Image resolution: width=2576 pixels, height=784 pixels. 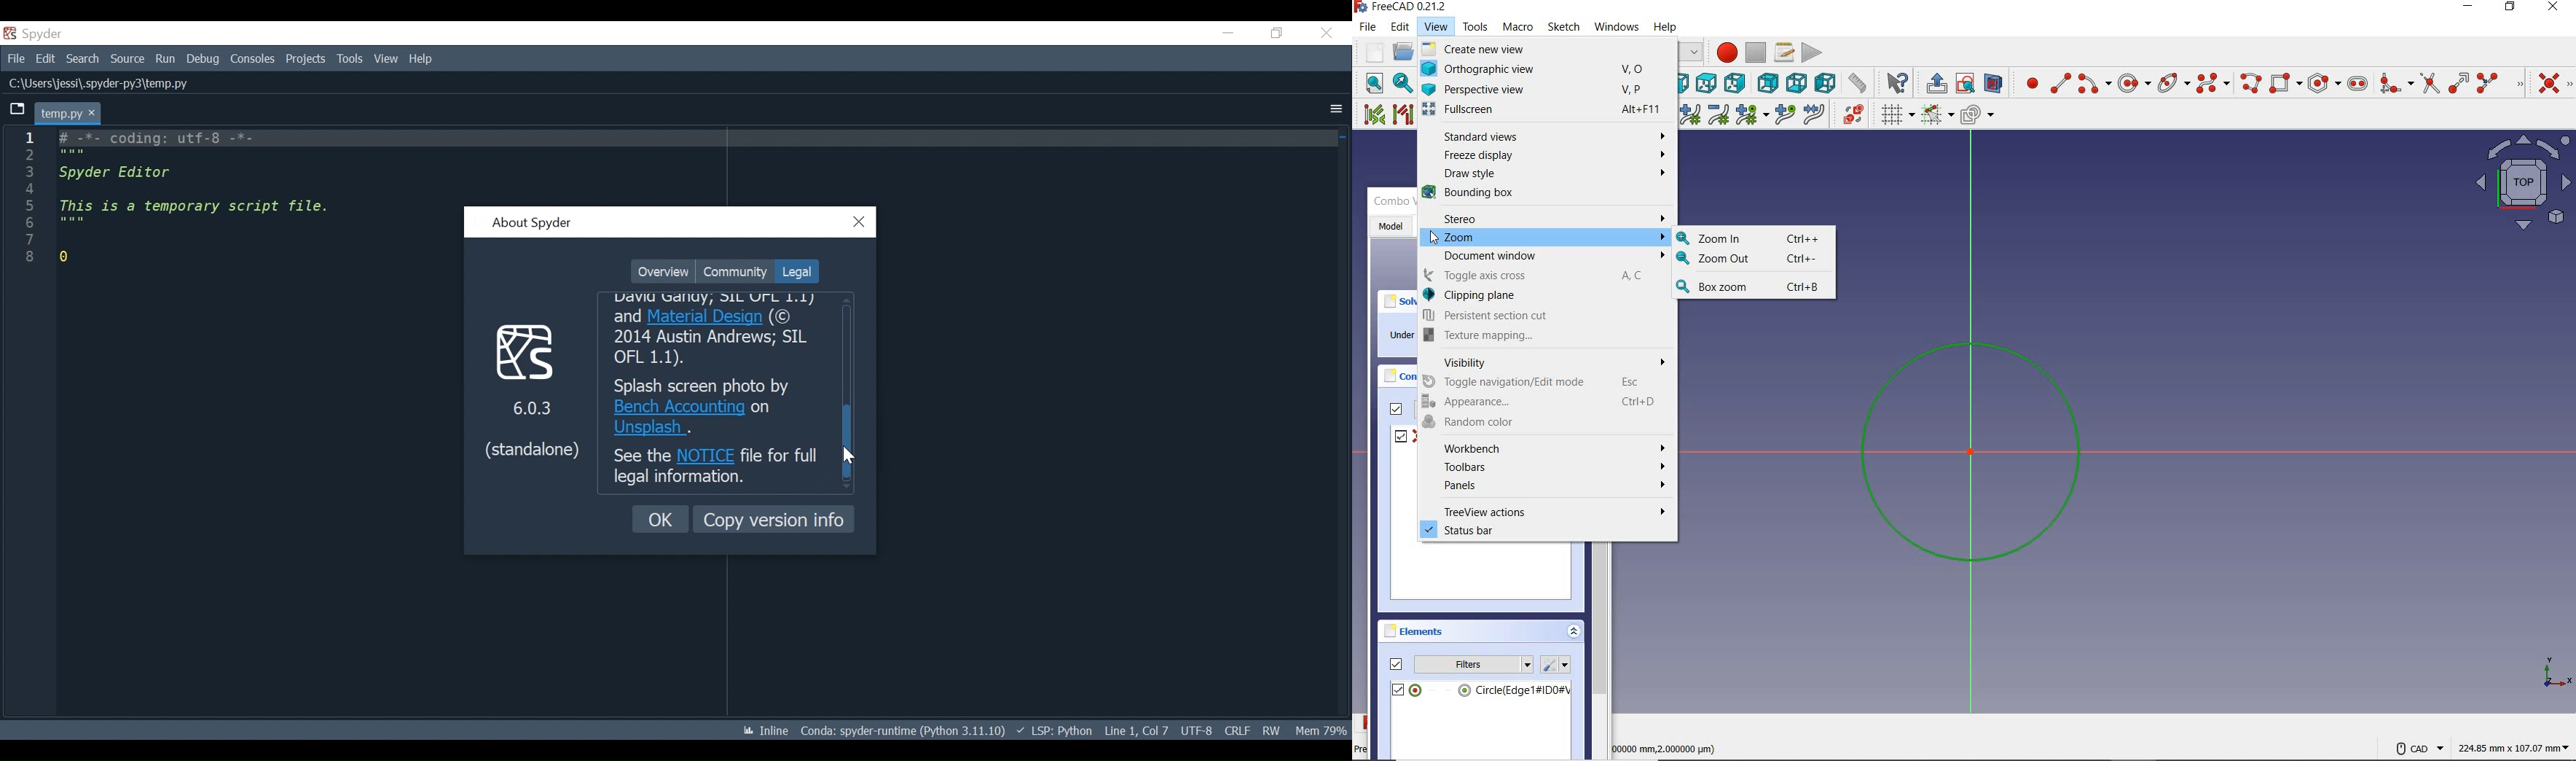 I want to click on CRLF, so click(x=1237, y=730).